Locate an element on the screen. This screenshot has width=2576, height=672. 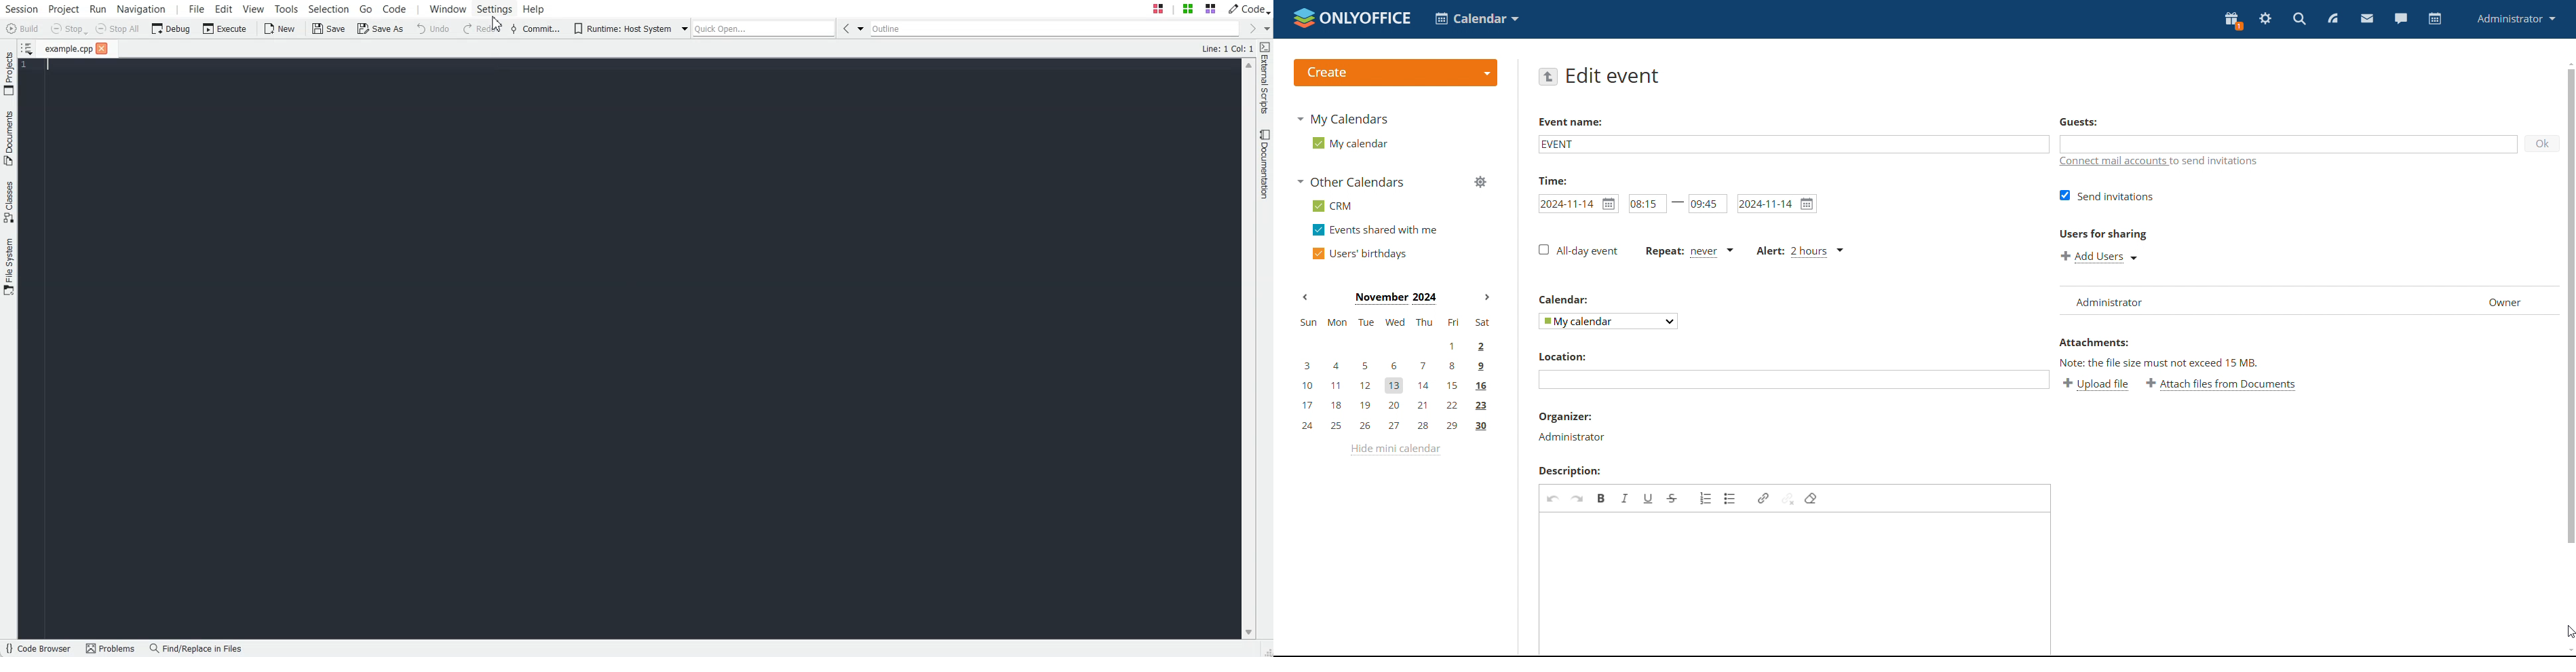
select application is located at coordinates (1476, 18).